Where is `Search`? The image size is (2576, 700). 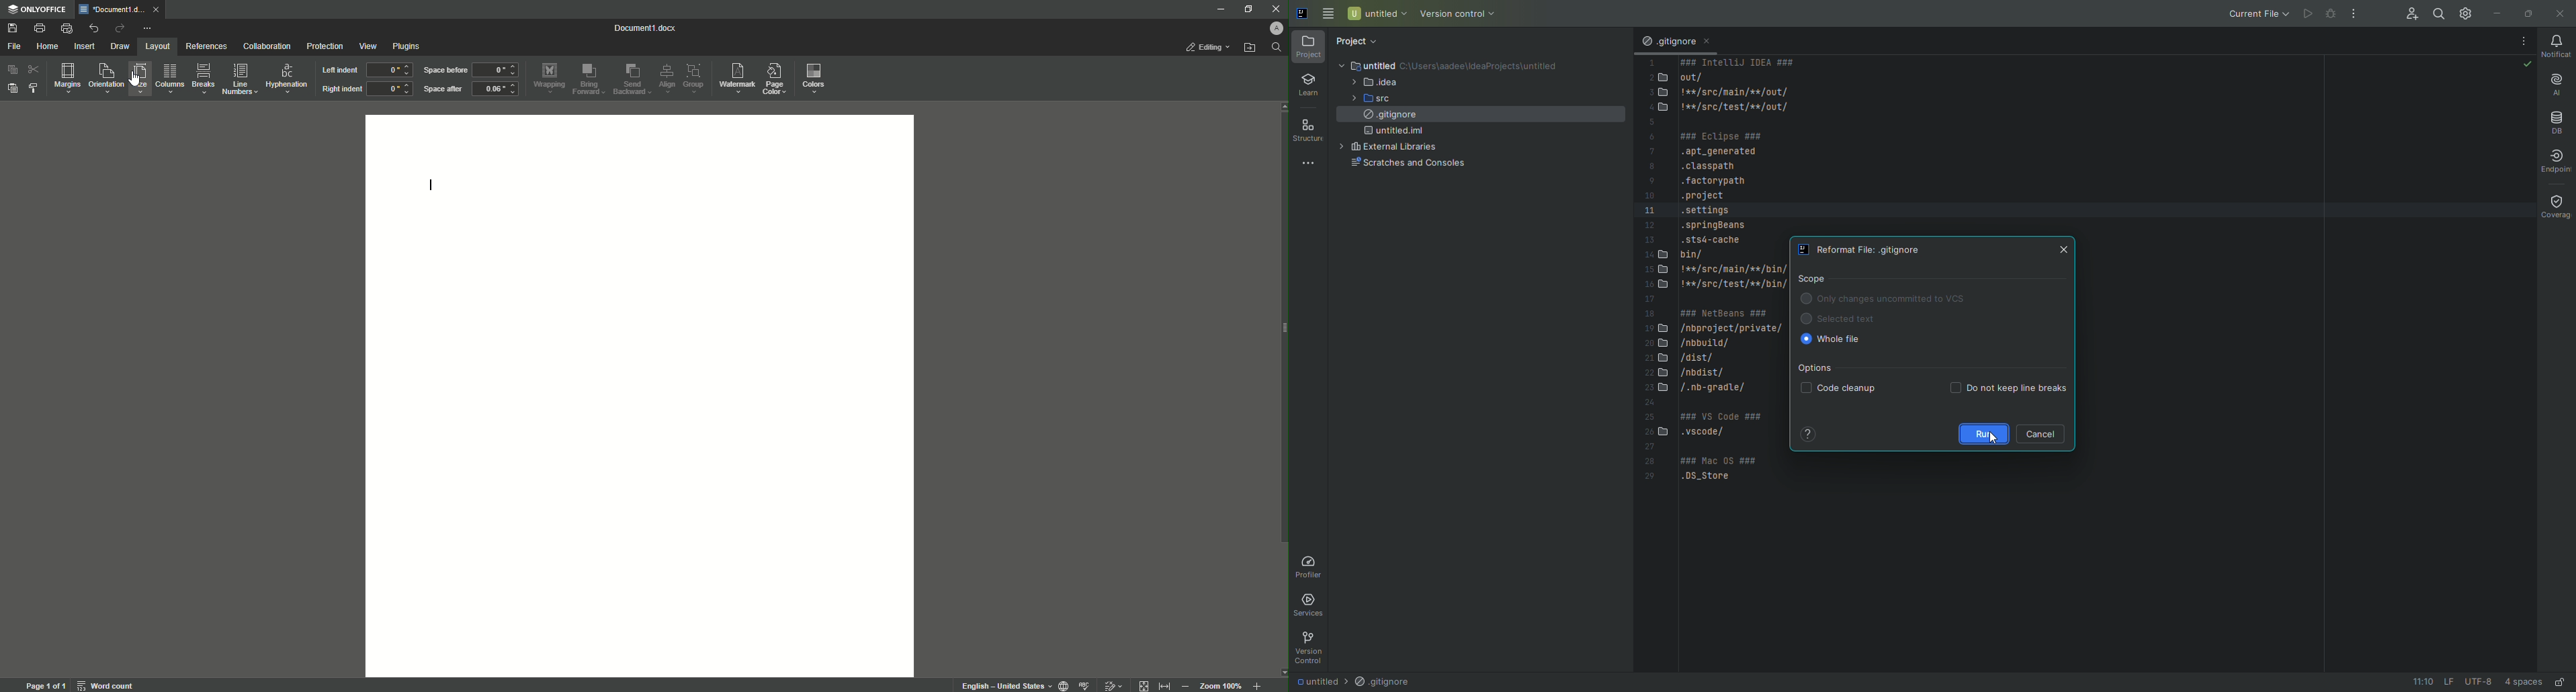
Search is located at coordinates (1275, 50).